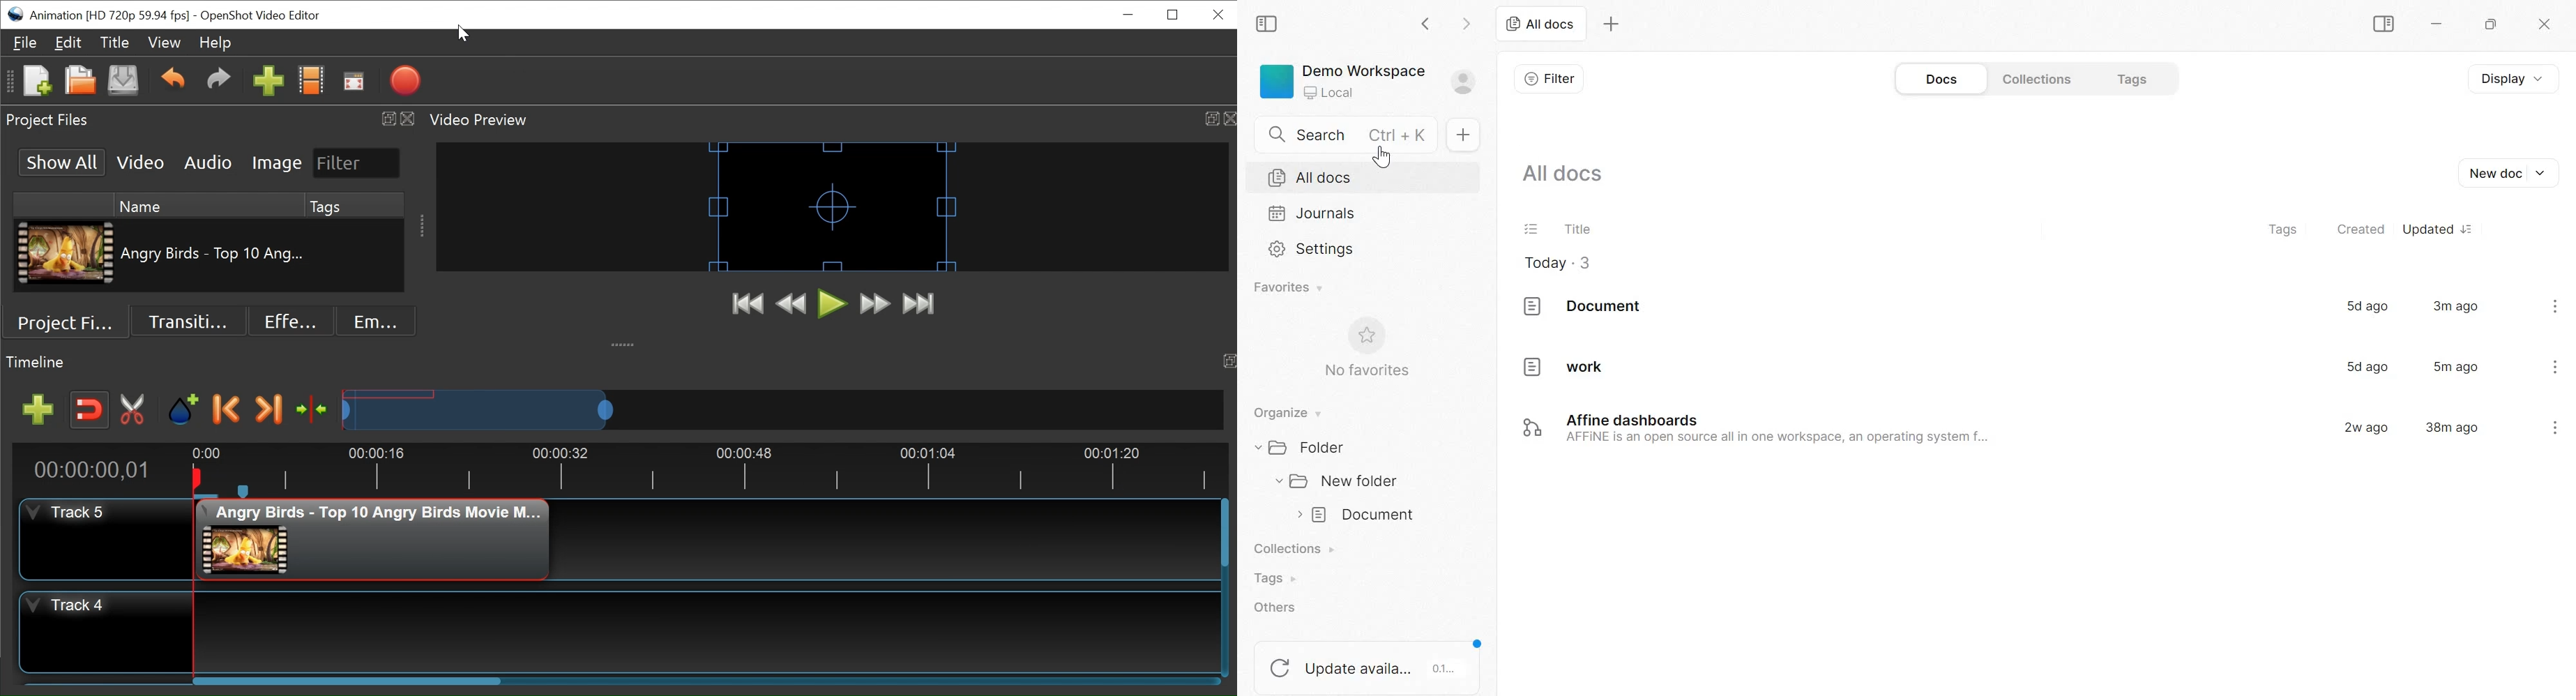 This screenshot has width=2576, height=700. Describe the element at coordinates (208, 164) in the screenshot. I see `Audio` at that location.